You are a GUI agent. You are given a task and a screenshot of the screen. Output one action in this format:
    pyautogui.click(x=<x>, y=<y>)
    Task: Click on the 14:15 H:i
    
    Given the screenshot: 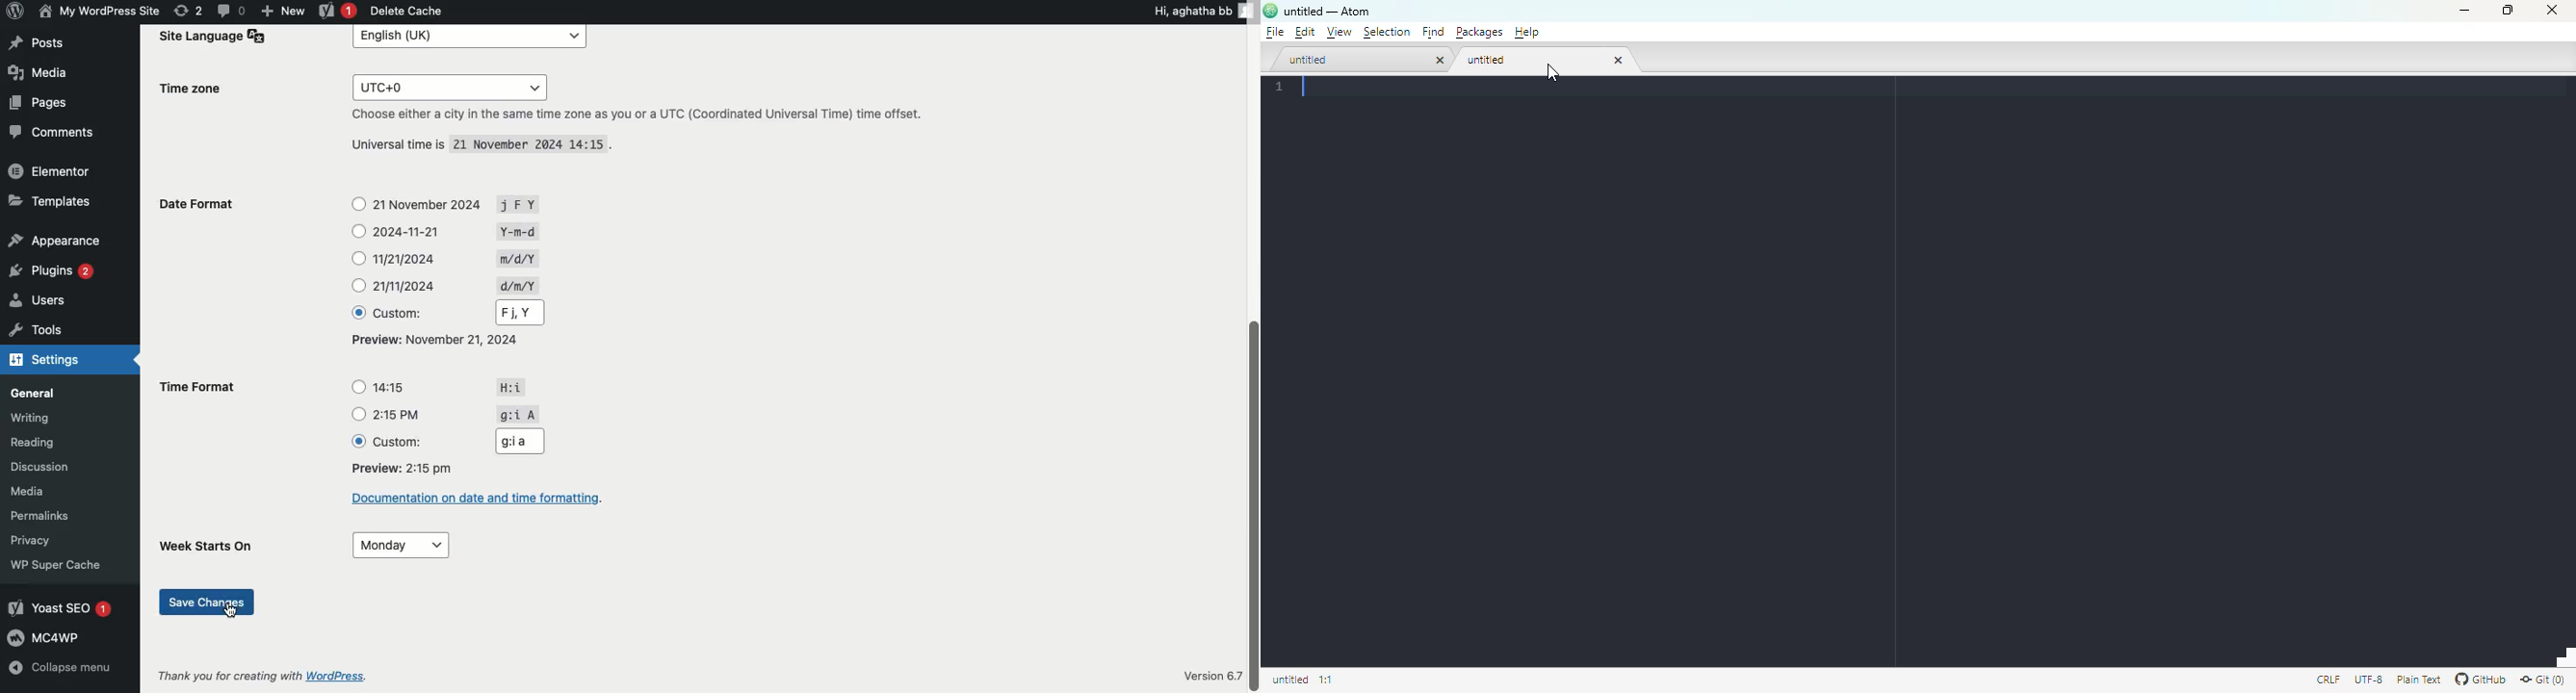 What is the action you would take?
    pyautogui.click(x=436, y=386)
    